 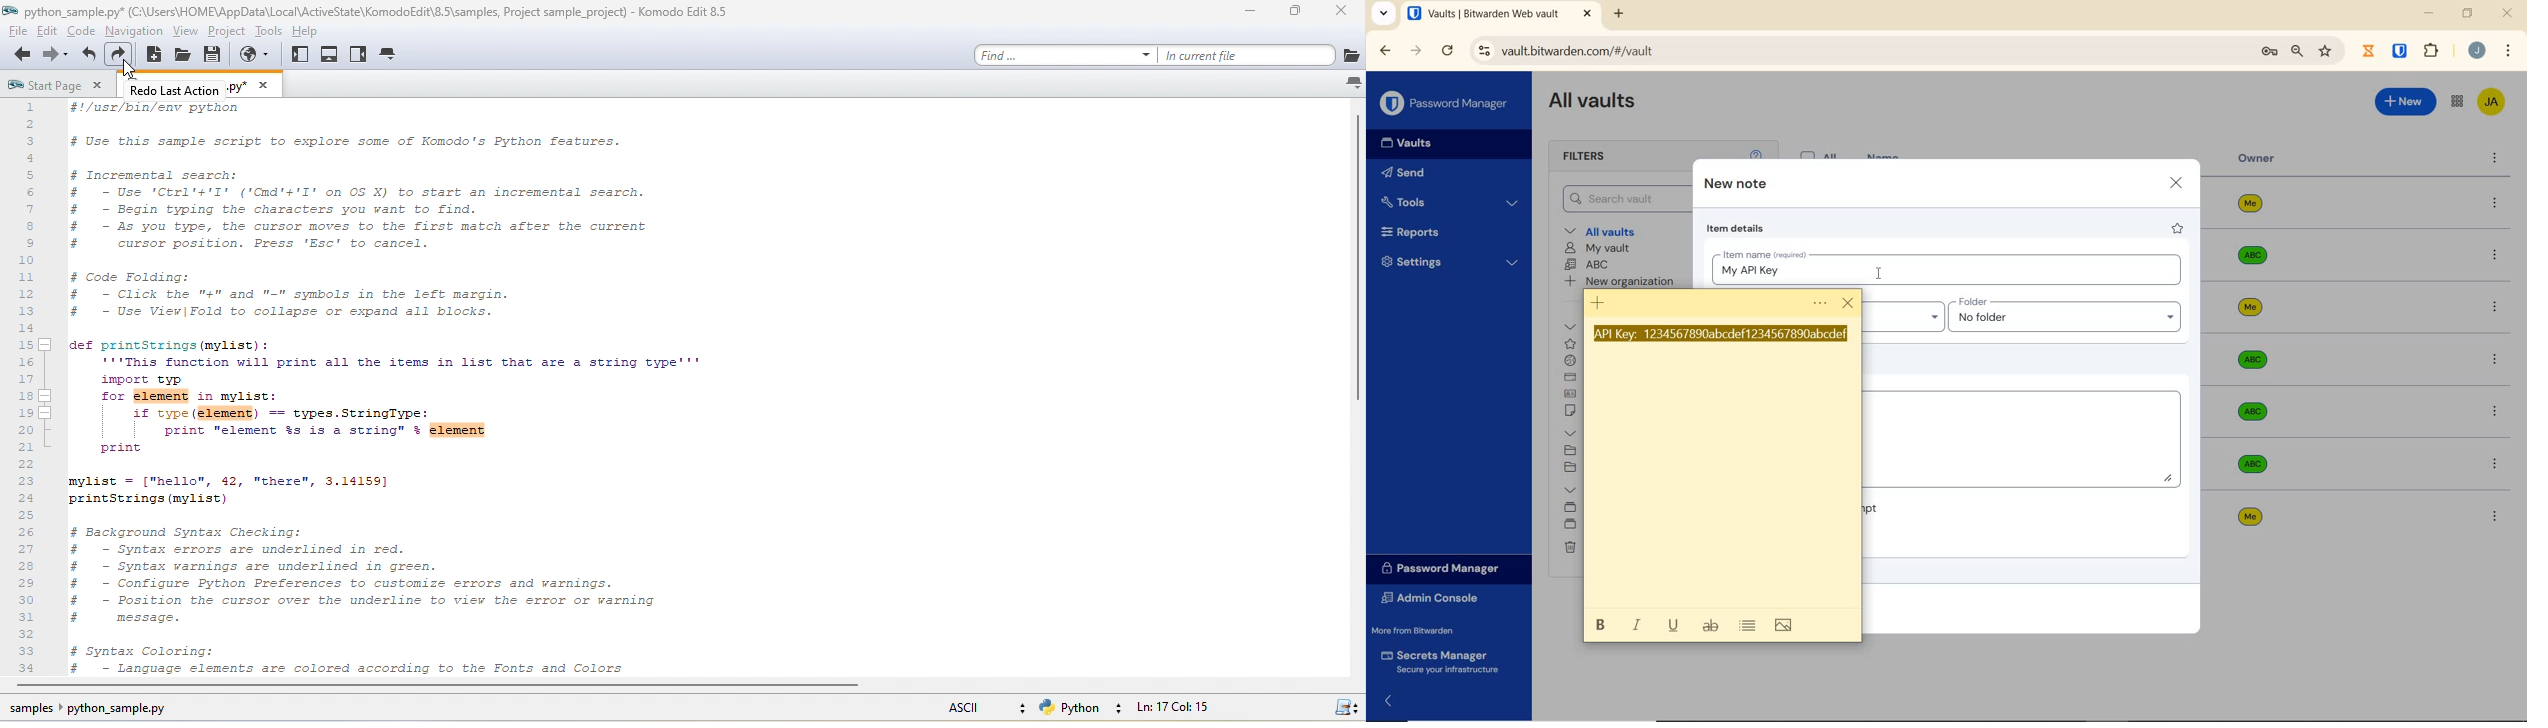 What do you see at coordinates (1340, 706) in the screenshot?
I see `syntax checking` at bounding box center [1340, 706].